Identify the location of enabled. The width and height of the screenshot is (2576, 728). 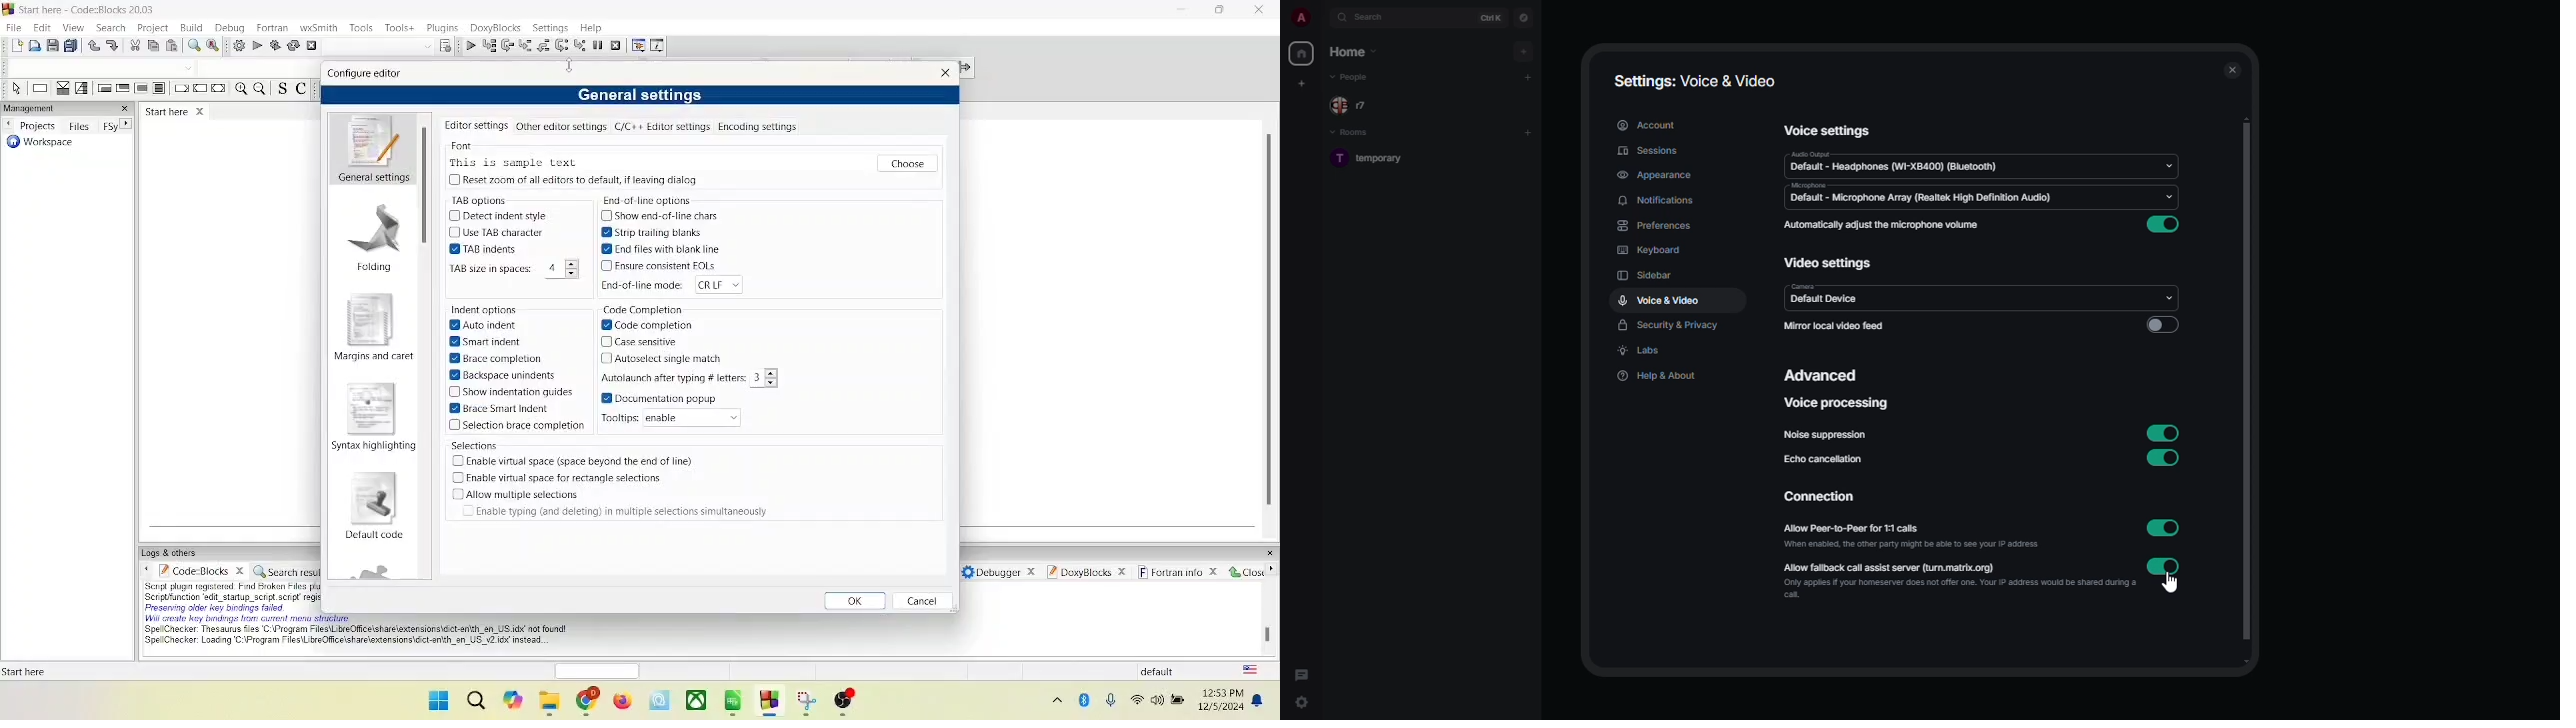
(2163, 432).